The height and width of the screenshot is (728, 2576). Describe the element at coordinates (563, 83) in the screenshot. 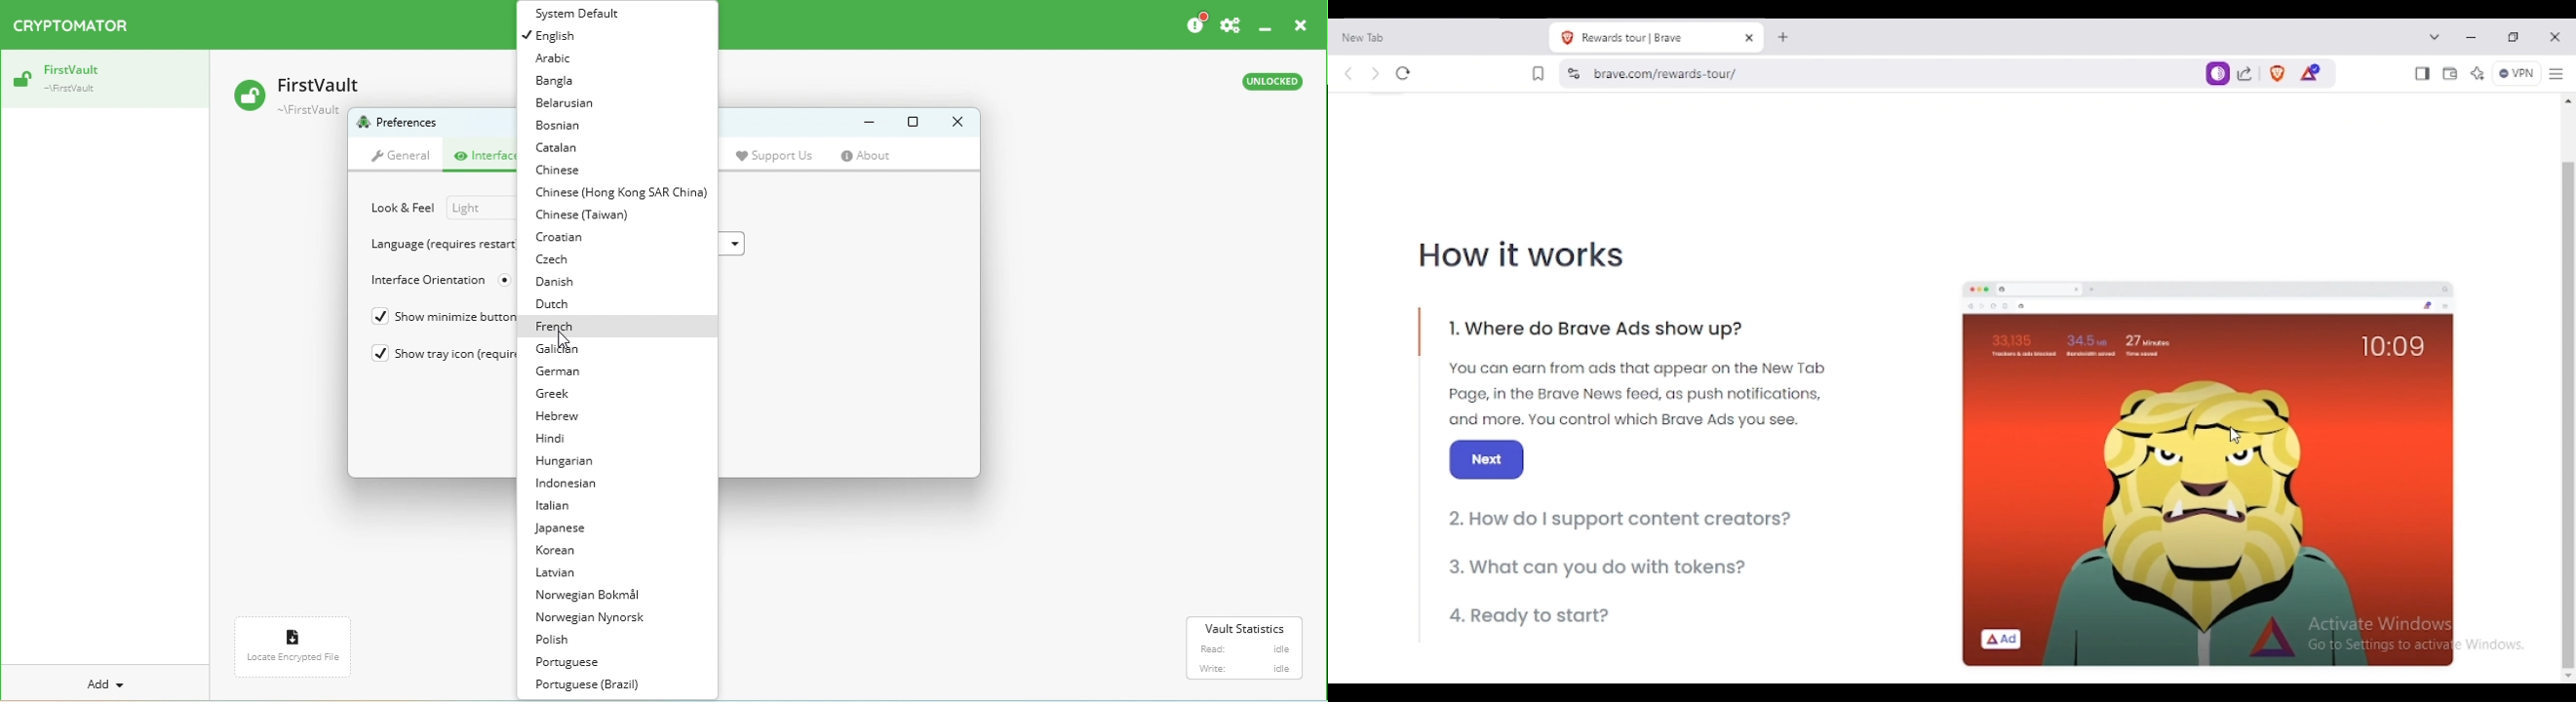

I see `Bangla` at that location.